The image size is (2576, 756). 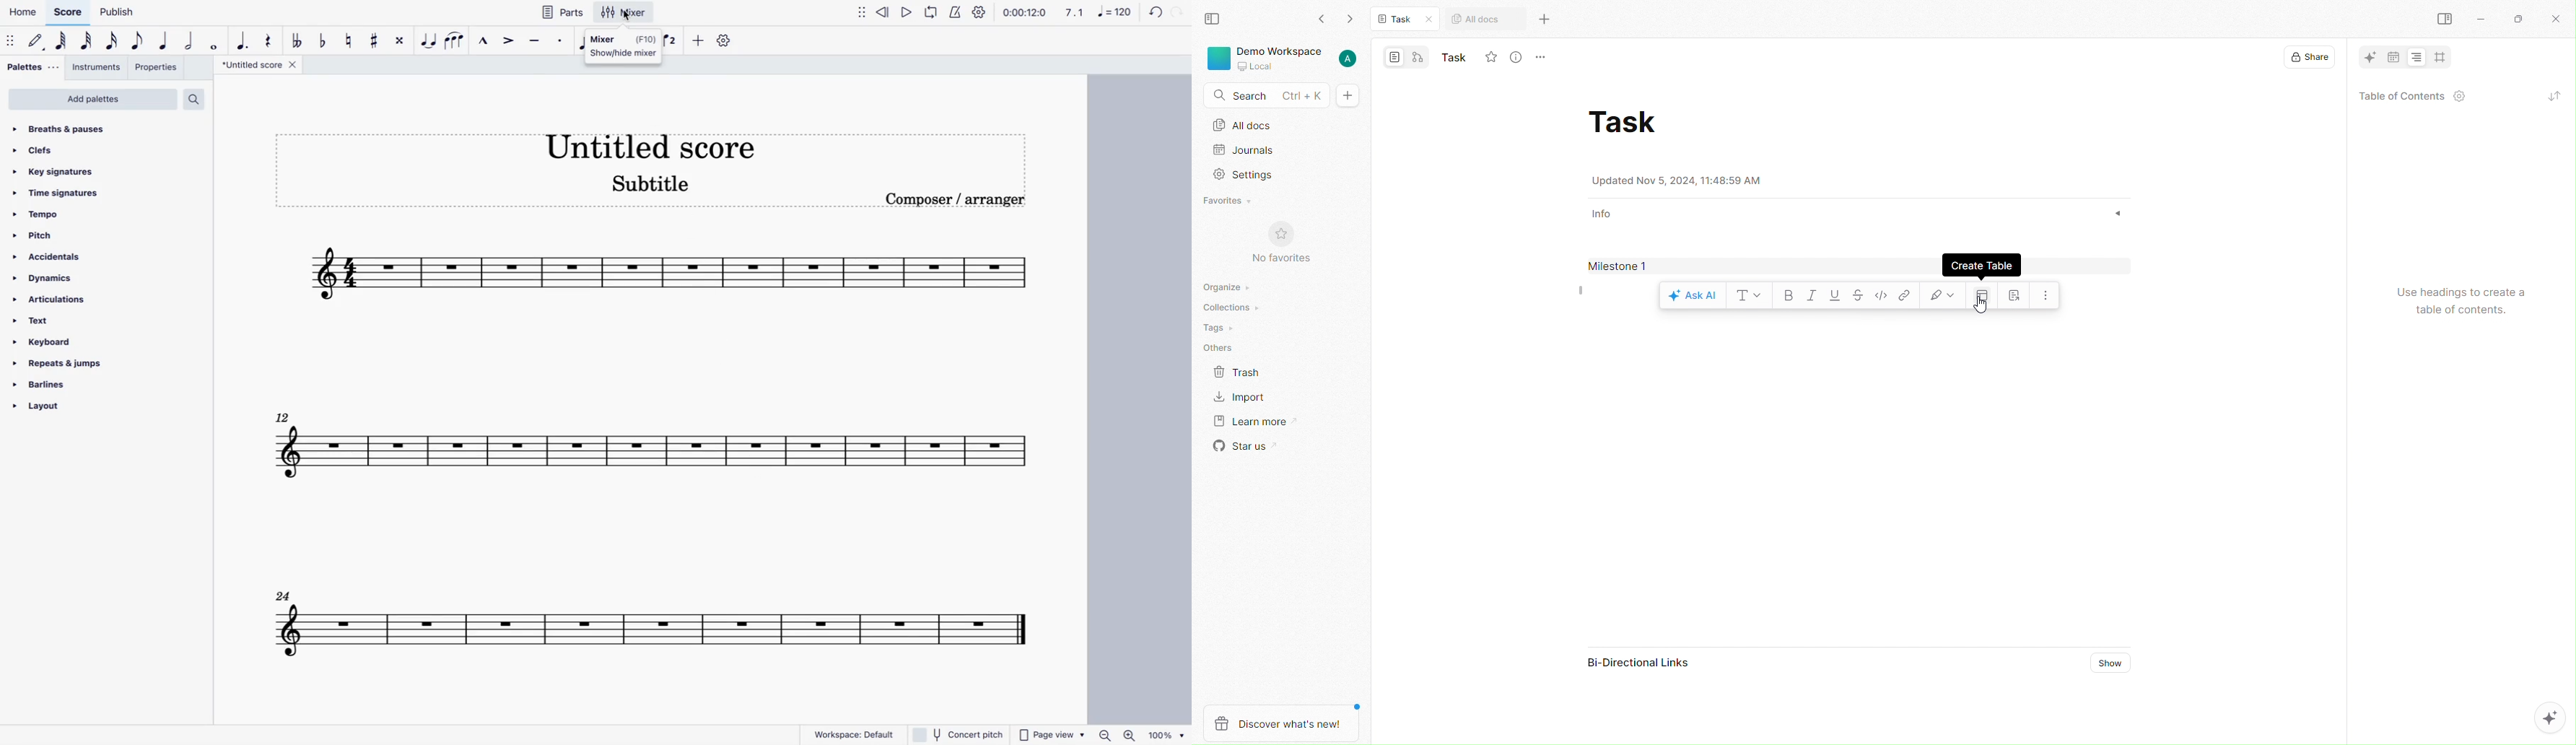 What do you see at coordinates (671, 43) in the screenshot?
I see `voice 2` at bounding box center [671, 43].